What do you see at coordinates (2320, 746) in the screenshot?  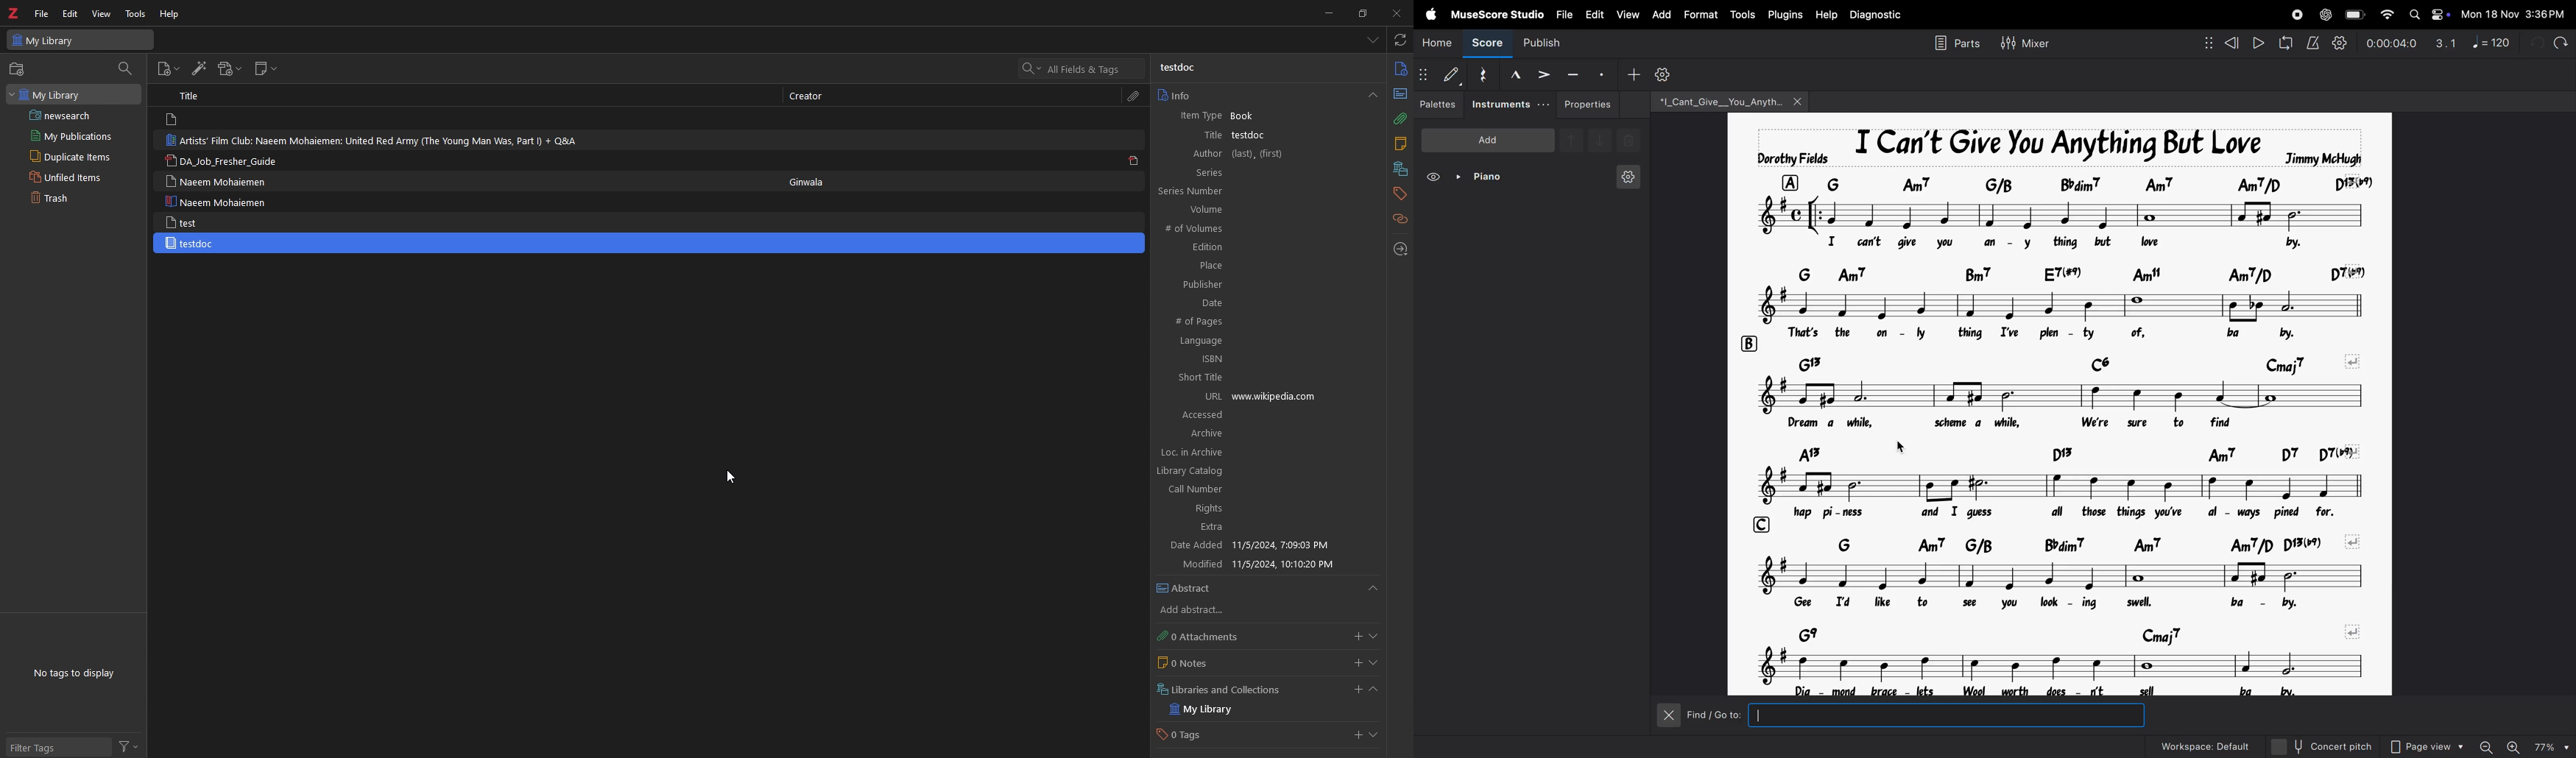 I see `concert pitch` at bounding box center [2320, 746].